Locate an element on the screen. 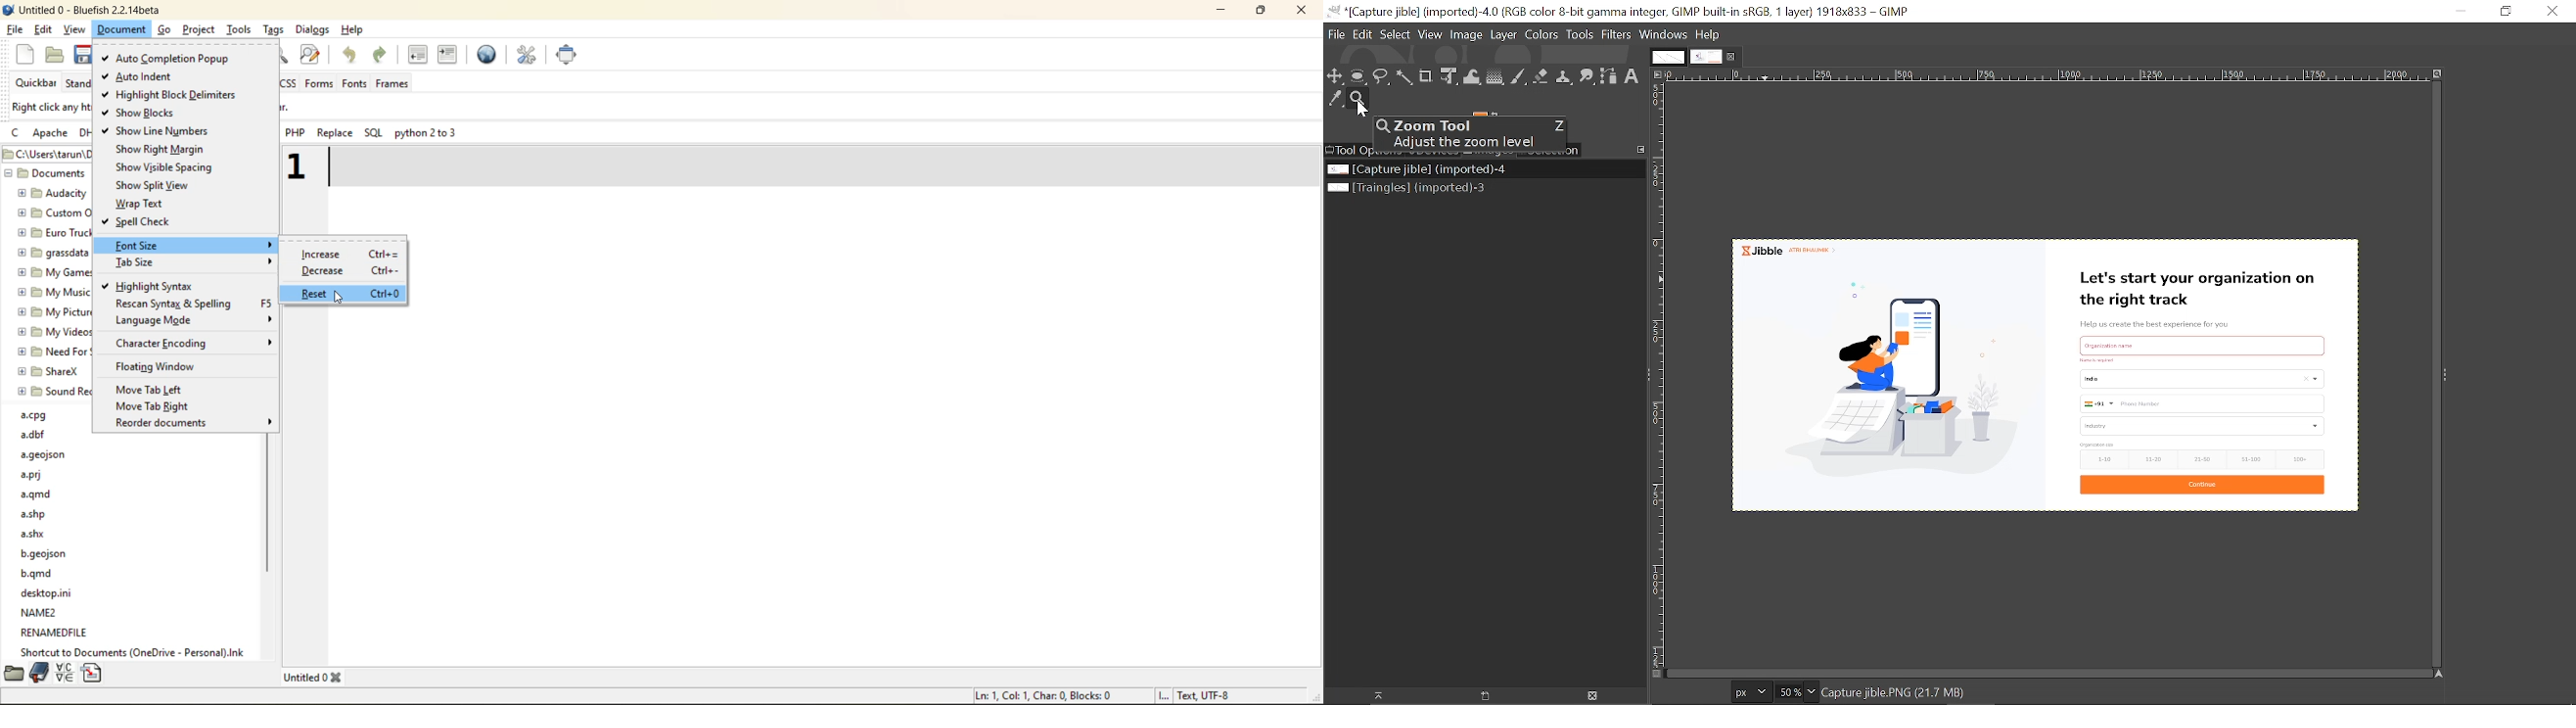 The image size is (2576, 728). horizontal scroll bar is located at coordinates (2050, 670).